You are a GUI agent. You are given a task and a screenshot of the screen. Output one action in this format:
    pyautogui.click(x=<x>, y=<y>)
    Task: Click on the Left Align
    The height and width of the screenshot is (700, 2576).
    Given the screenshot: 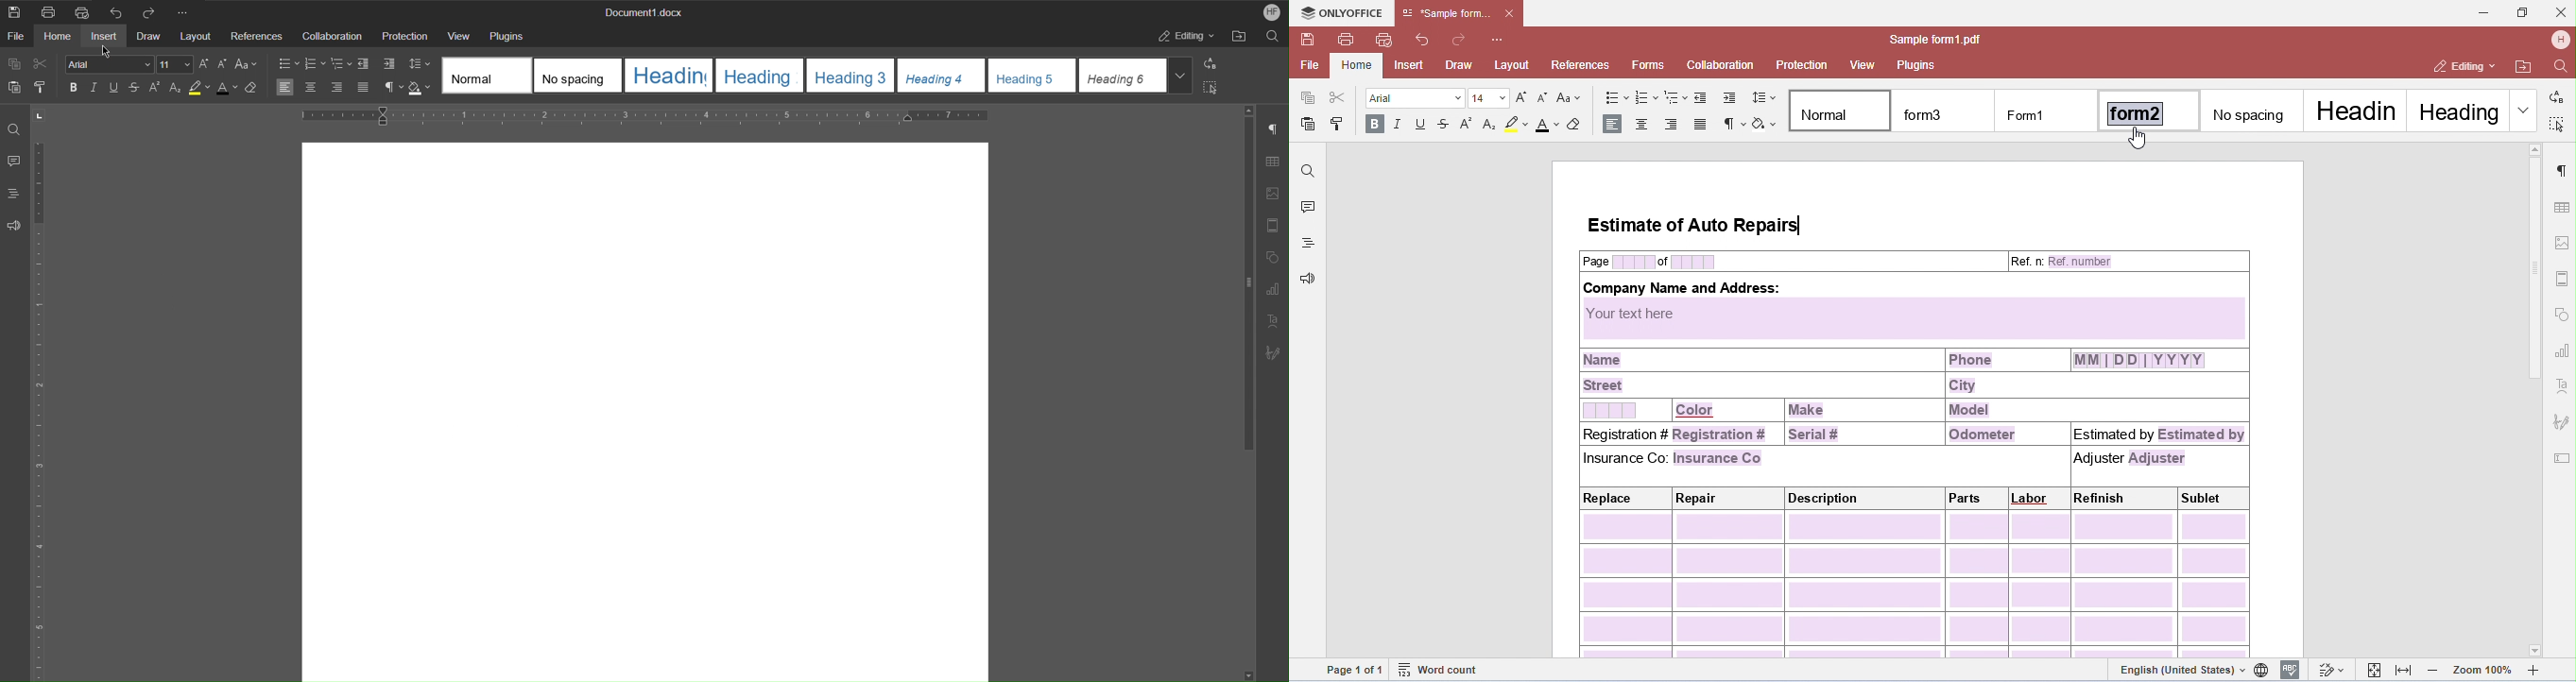 What is the action you would take?
    pyautogui.click(x=285, y=87)
    